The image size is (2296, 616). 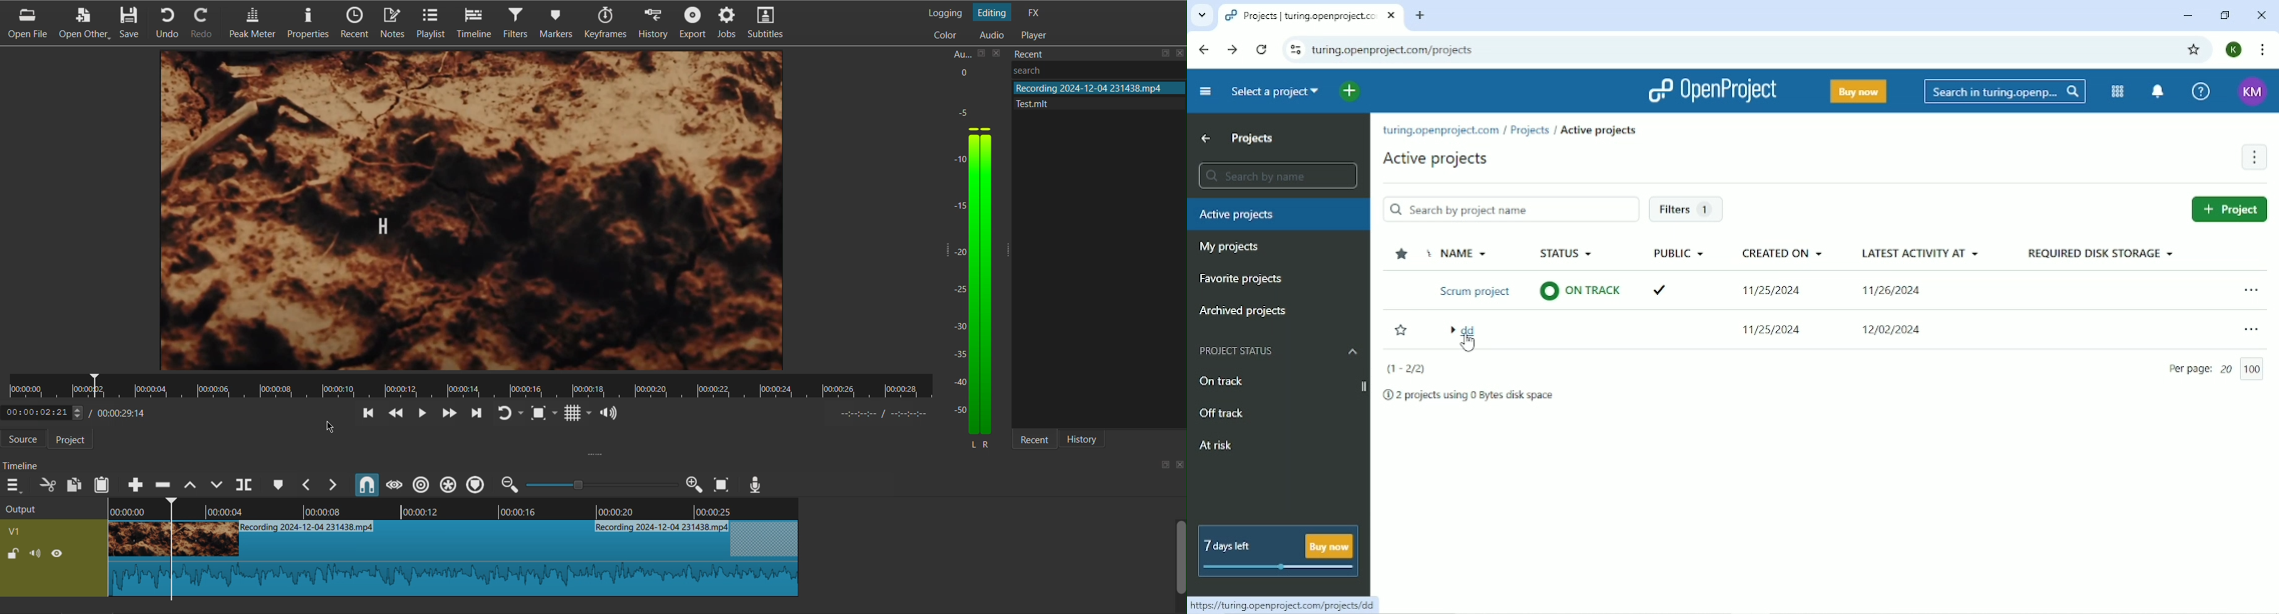 What do you see at coordinates (491, 511) in the screenshot?
I see `Timeline` at bounding box center [491, 511].